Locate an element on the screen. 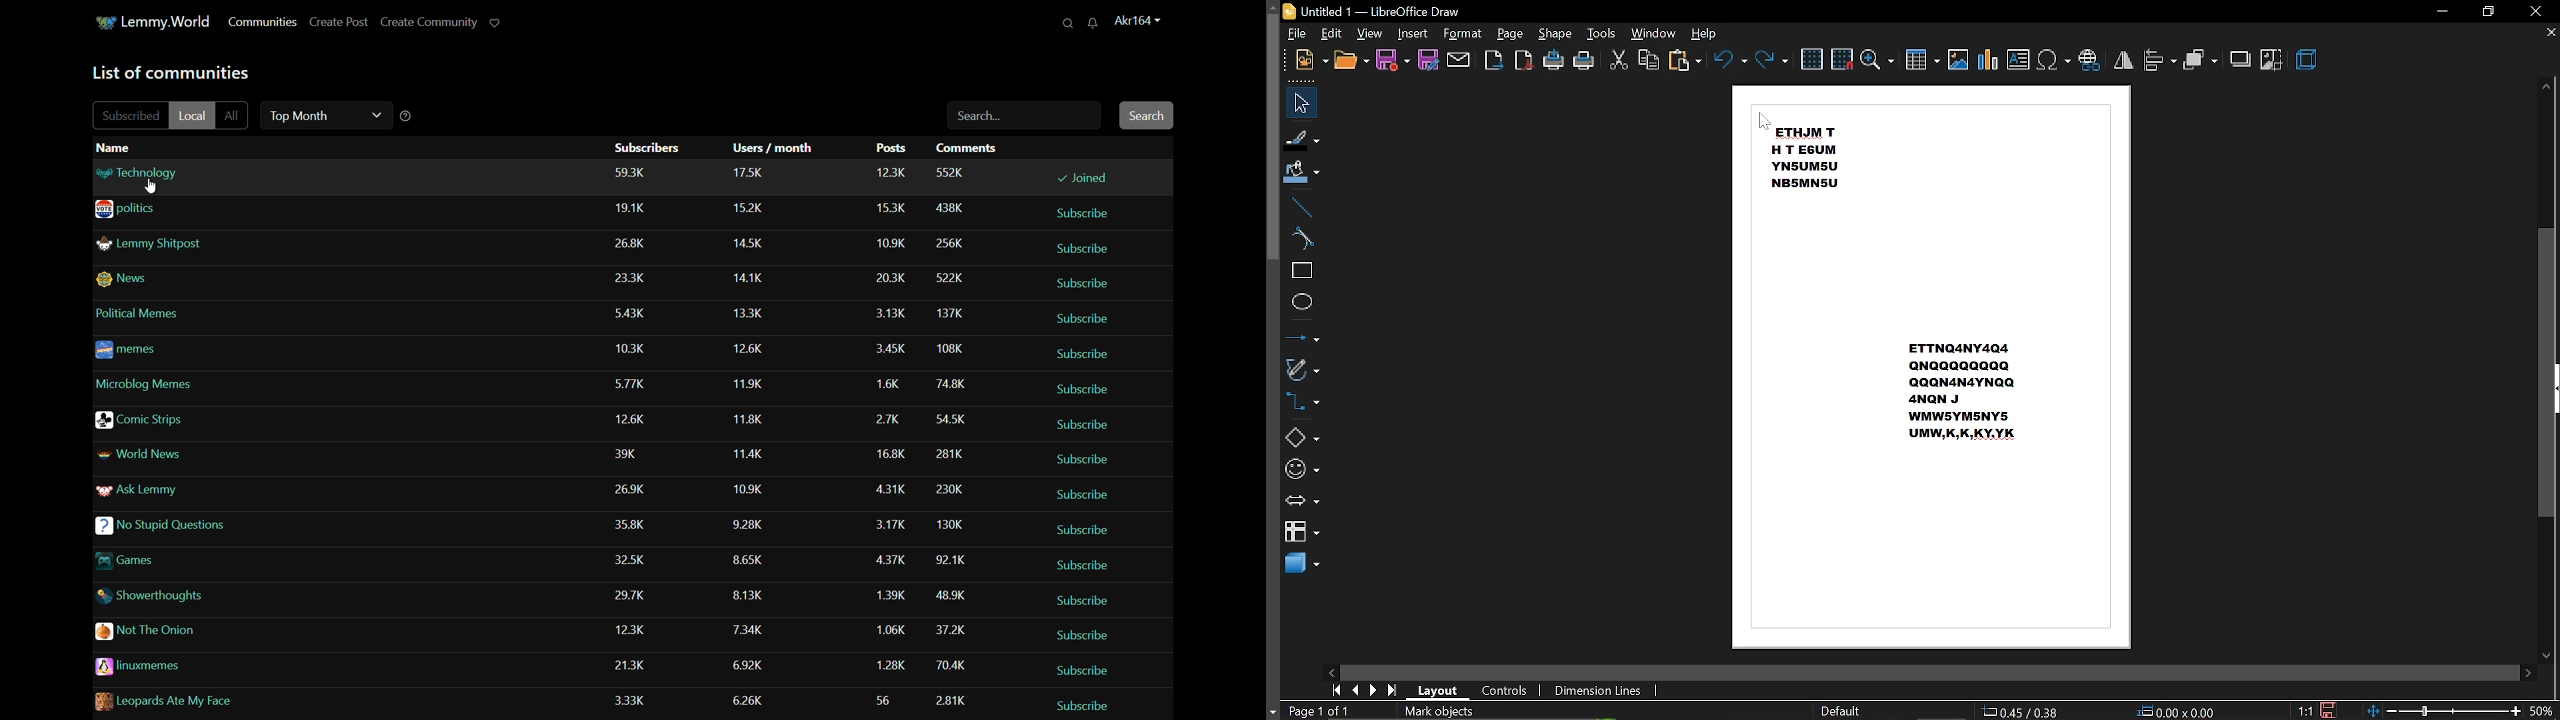  rectangle is located at coordinates (1300, 272).